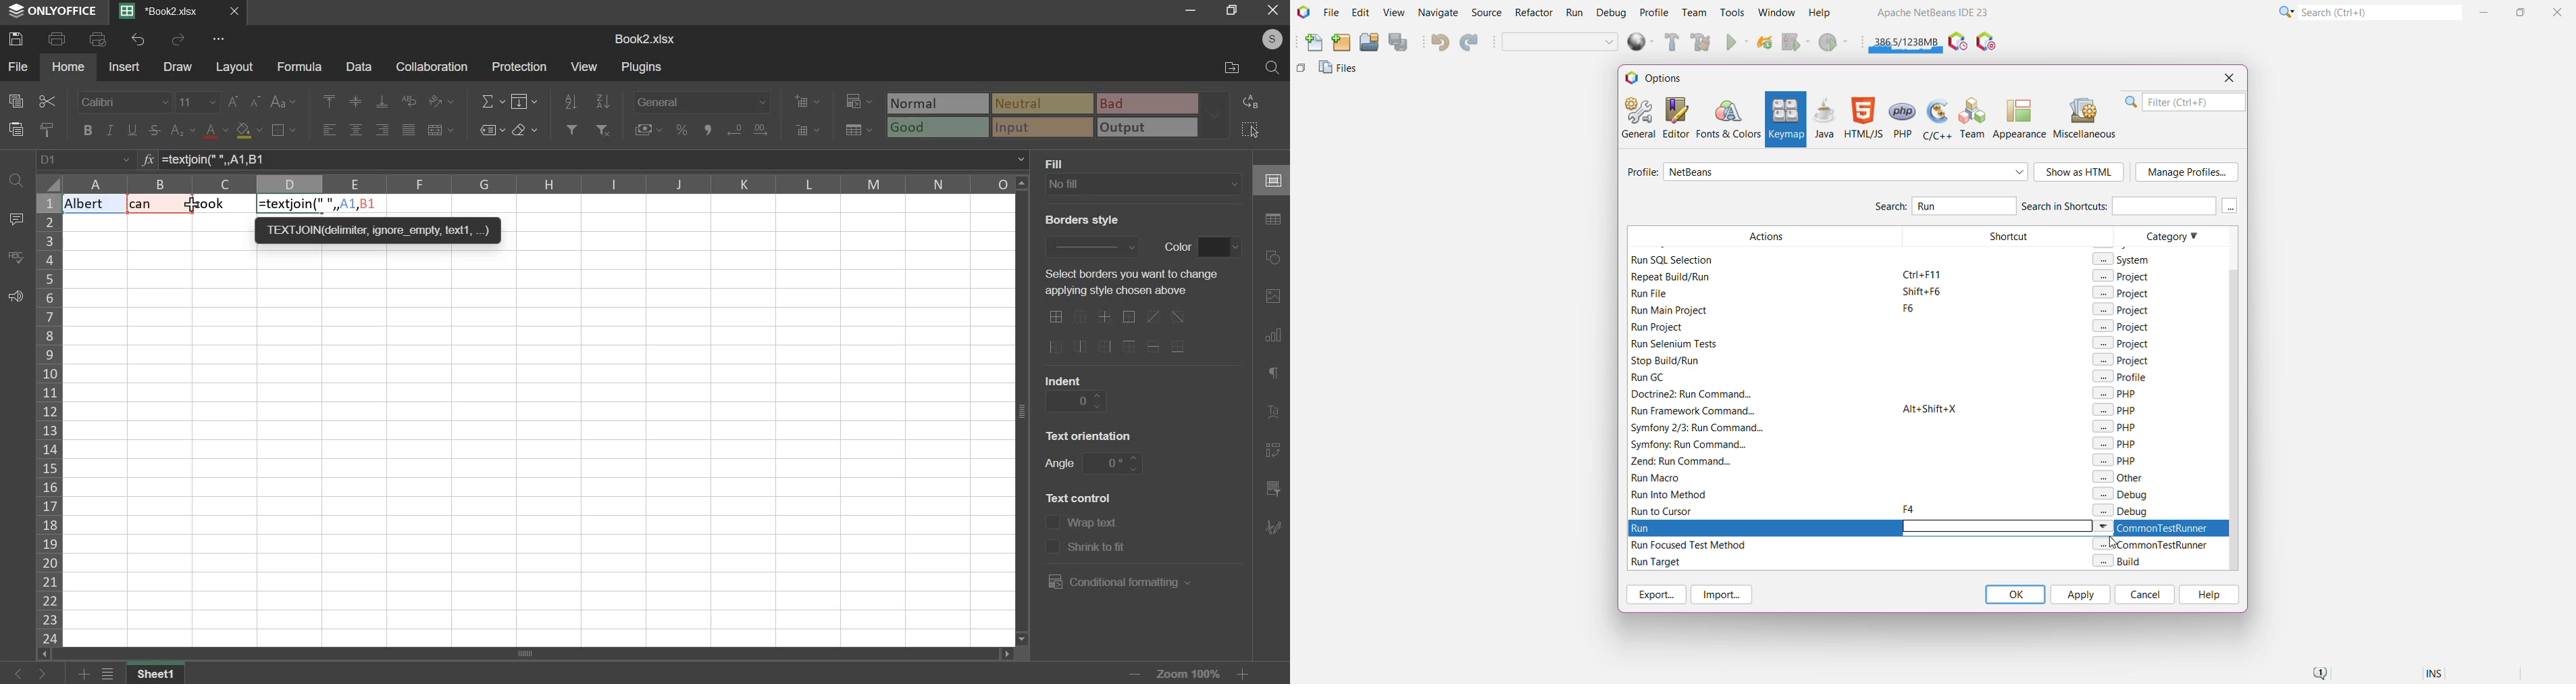 The height and width of the screenshot is (700, 2576). What do you see at coordinates (198, 101) in the screenshot?
I see `font size` at bounding box center [198, 101].